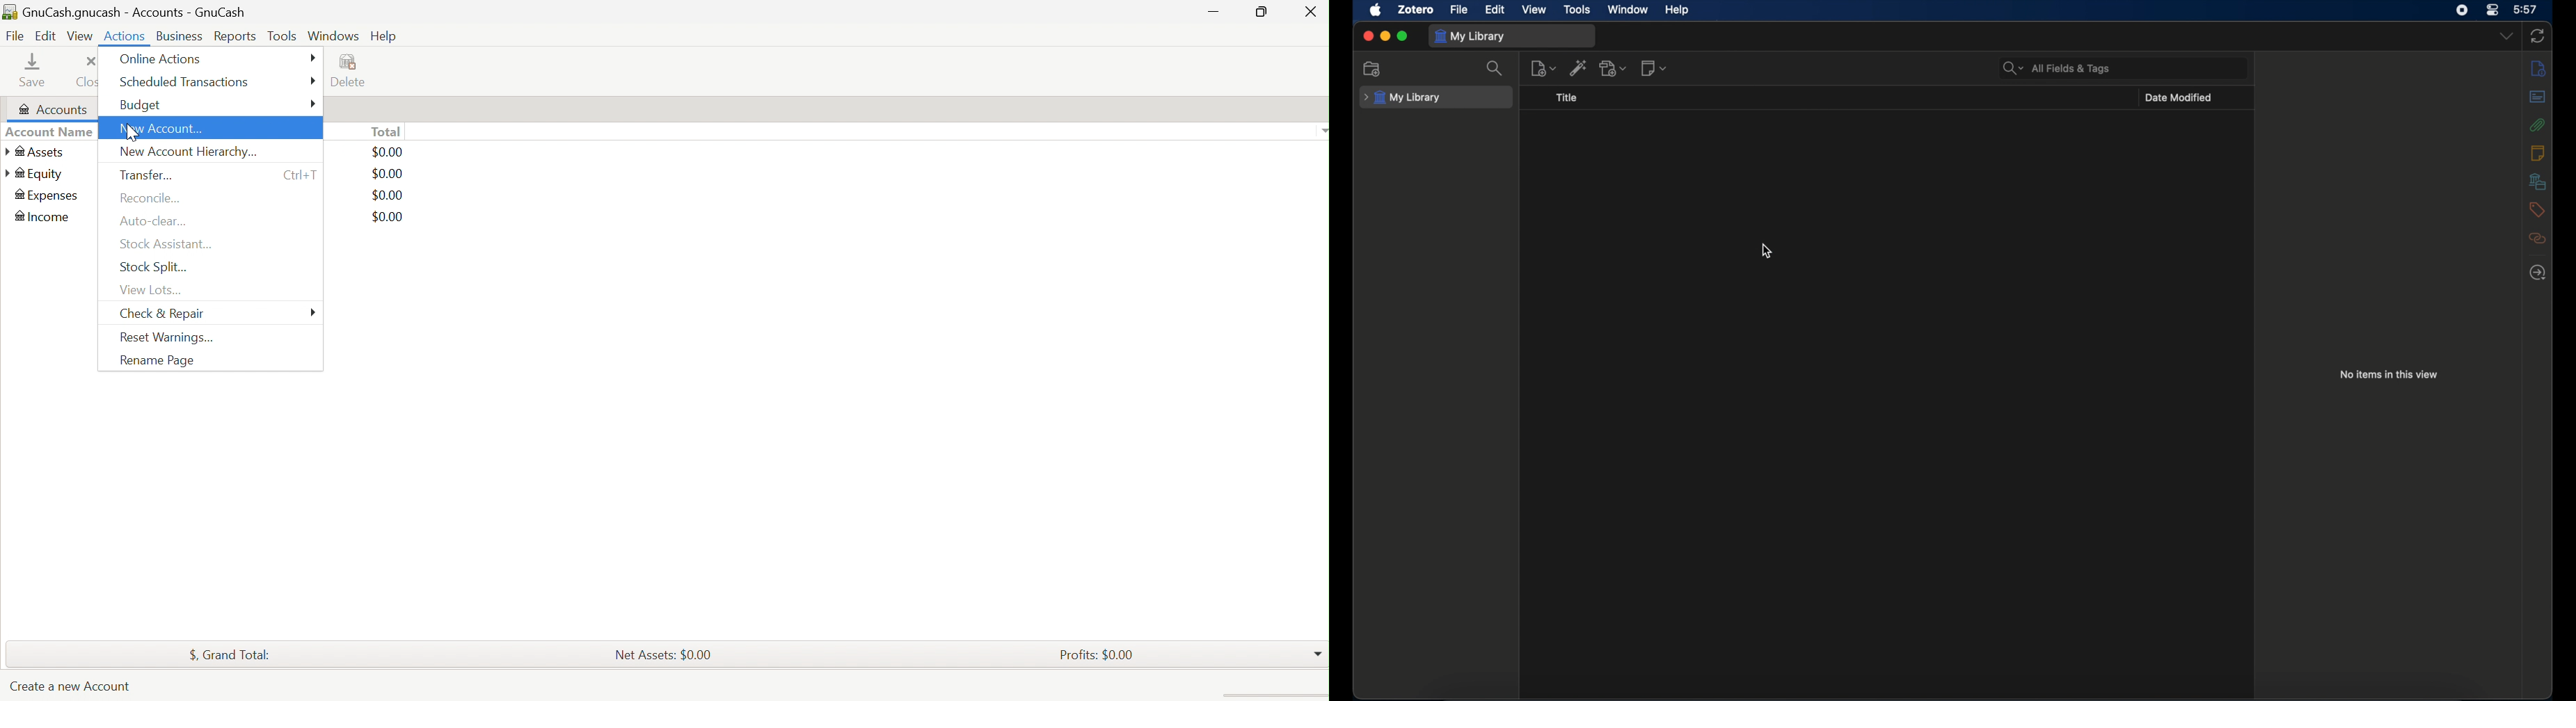  Describe the element at coordinates (1415, 9) in the screenshot. I see `zotero` at that location.